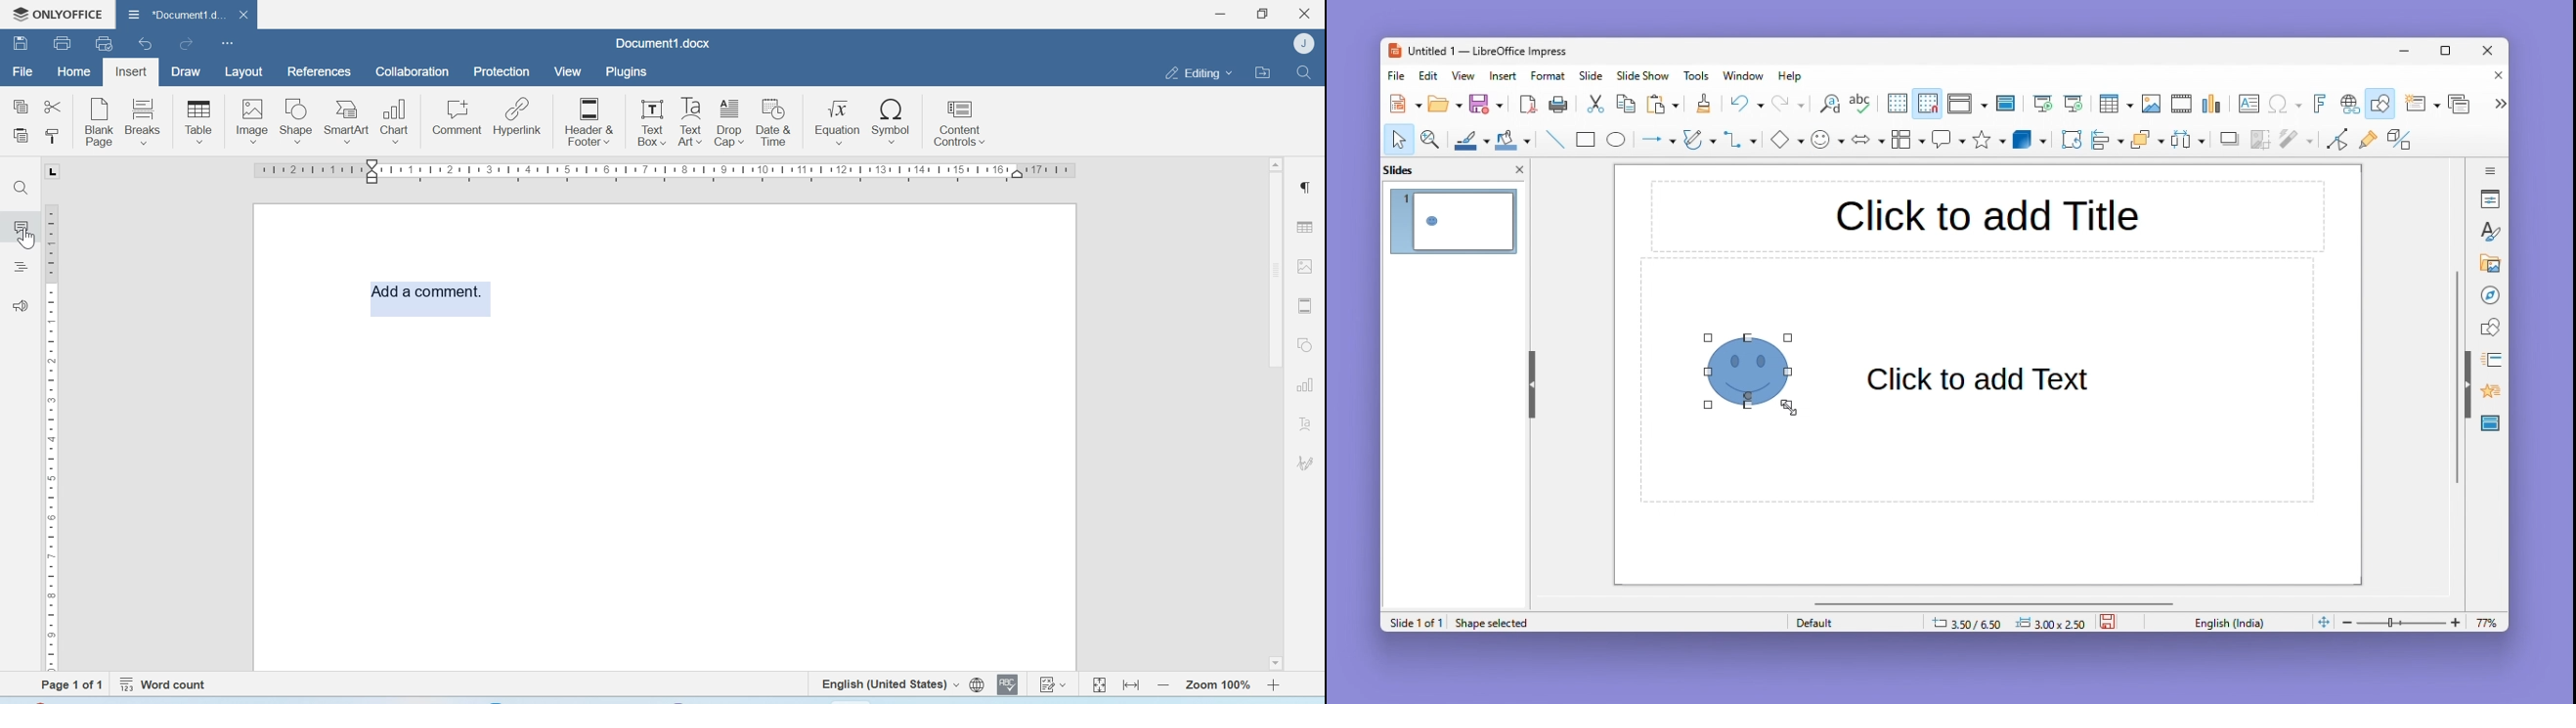  I want to click on Editing, so click(1198, 72).